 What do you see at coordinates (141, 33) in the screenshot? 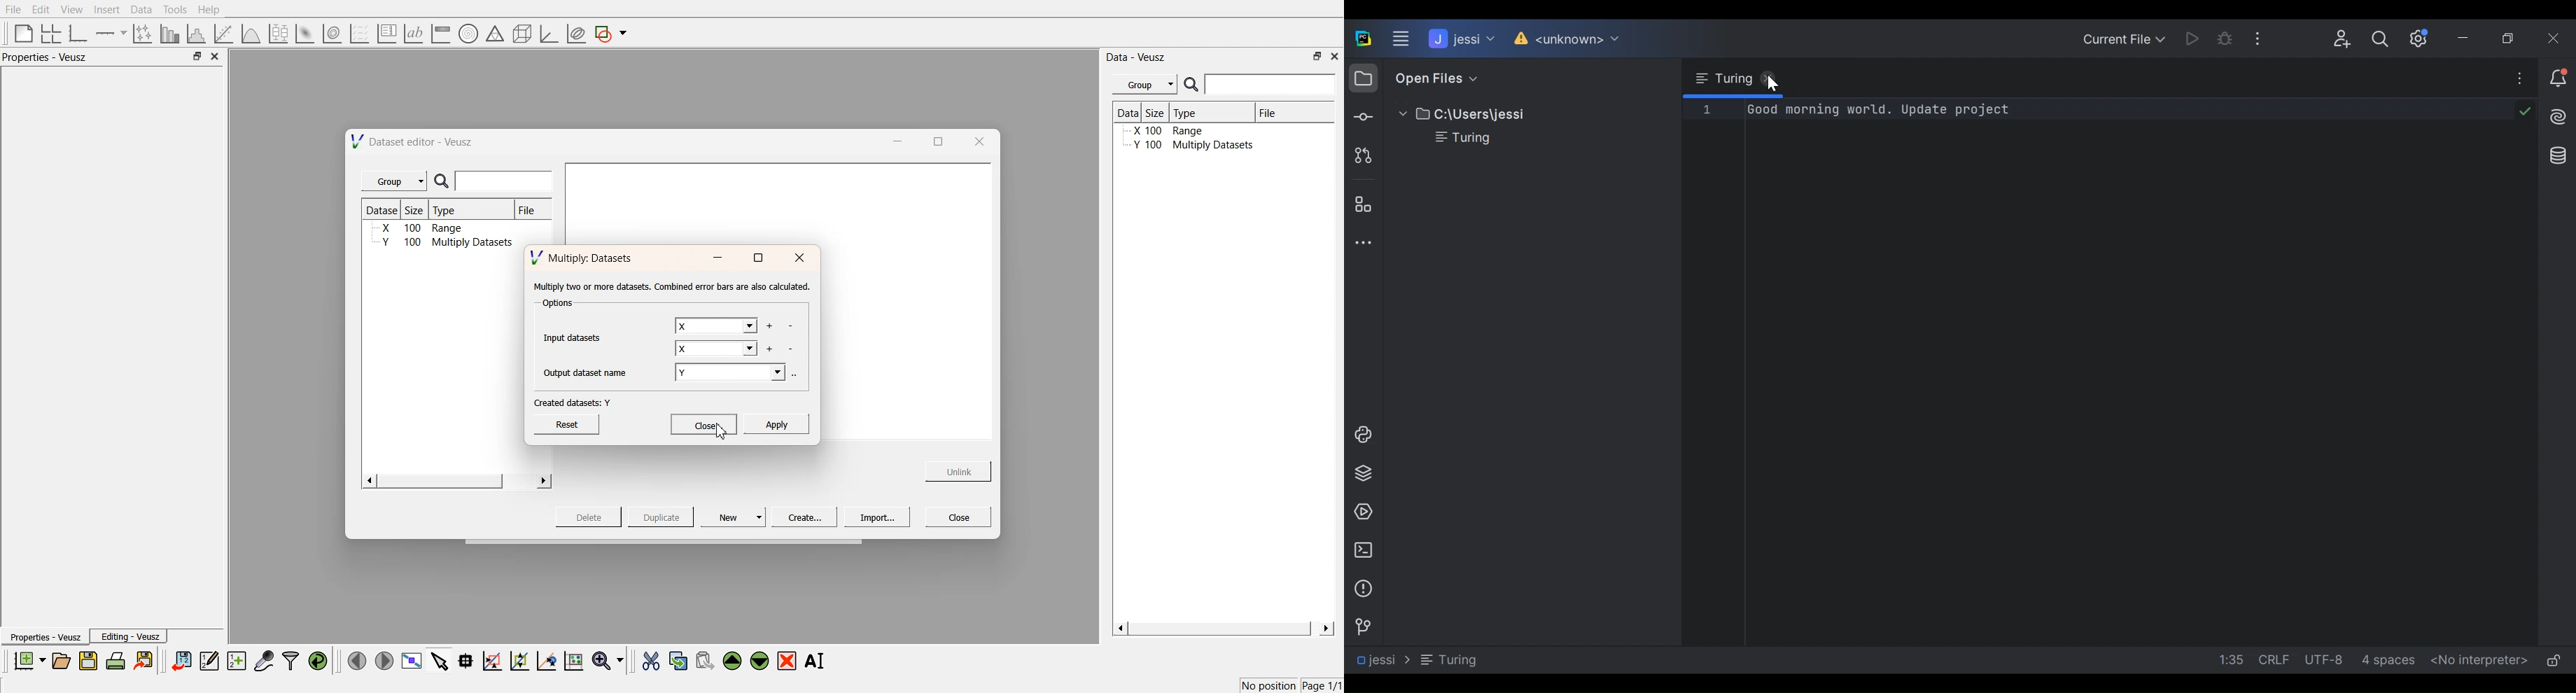
I see `plot points with non-orthogonal axes` at bounding box center [141, 33].